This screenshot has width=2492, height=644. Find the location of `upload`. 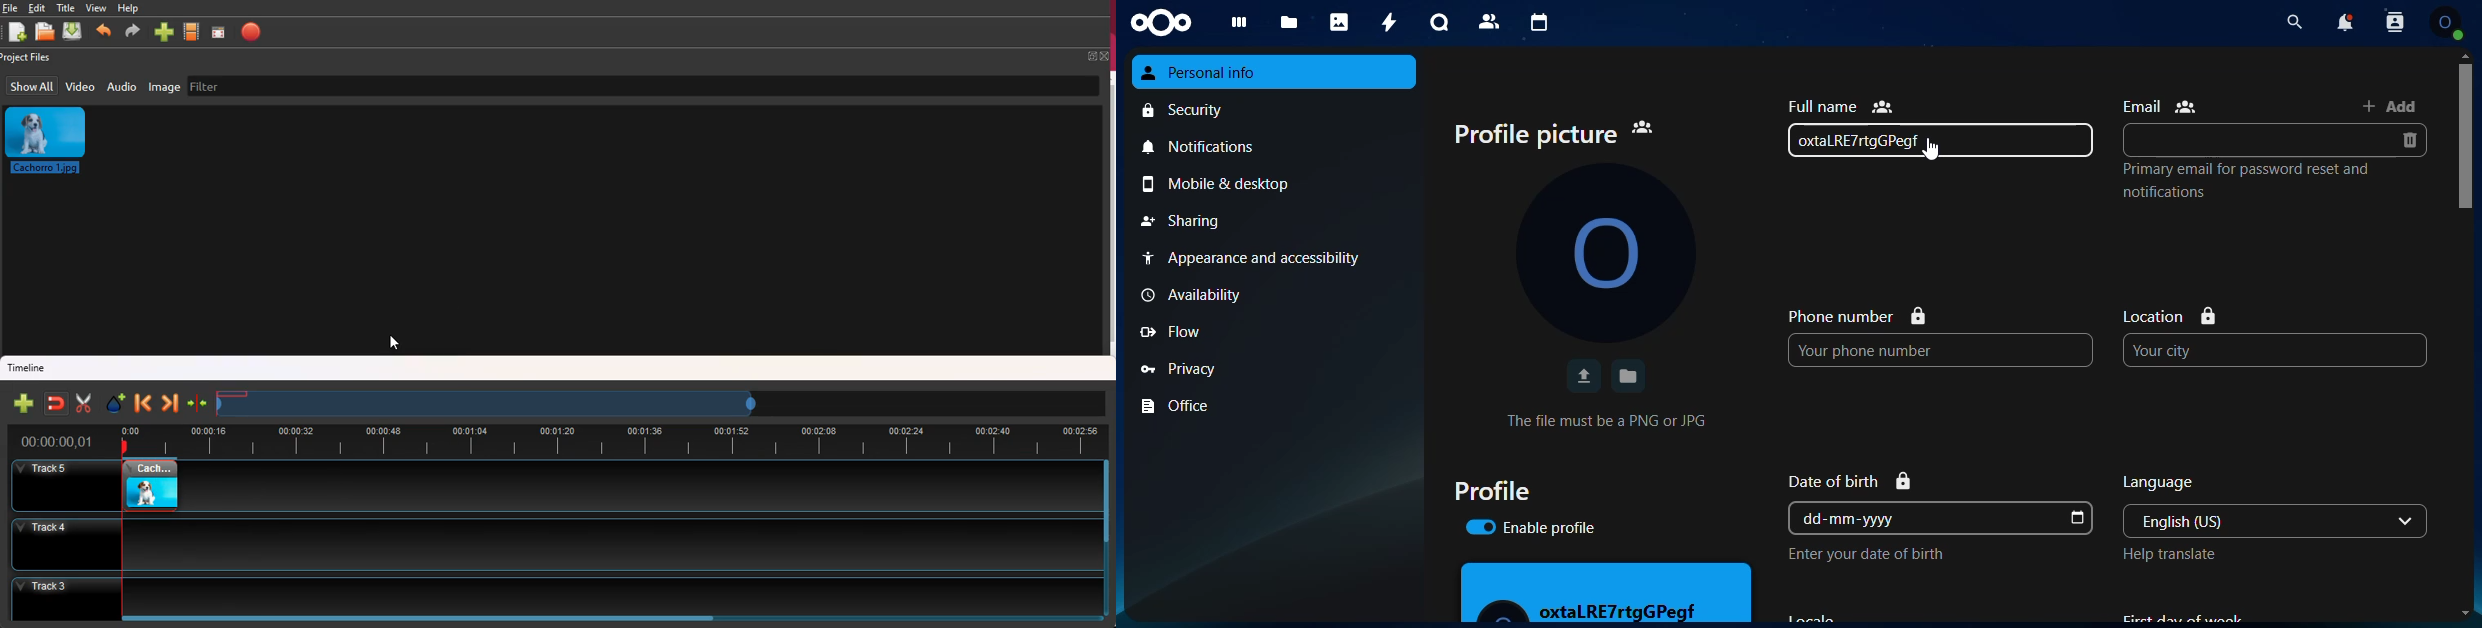

upload is located at coordinates (1582, 376).